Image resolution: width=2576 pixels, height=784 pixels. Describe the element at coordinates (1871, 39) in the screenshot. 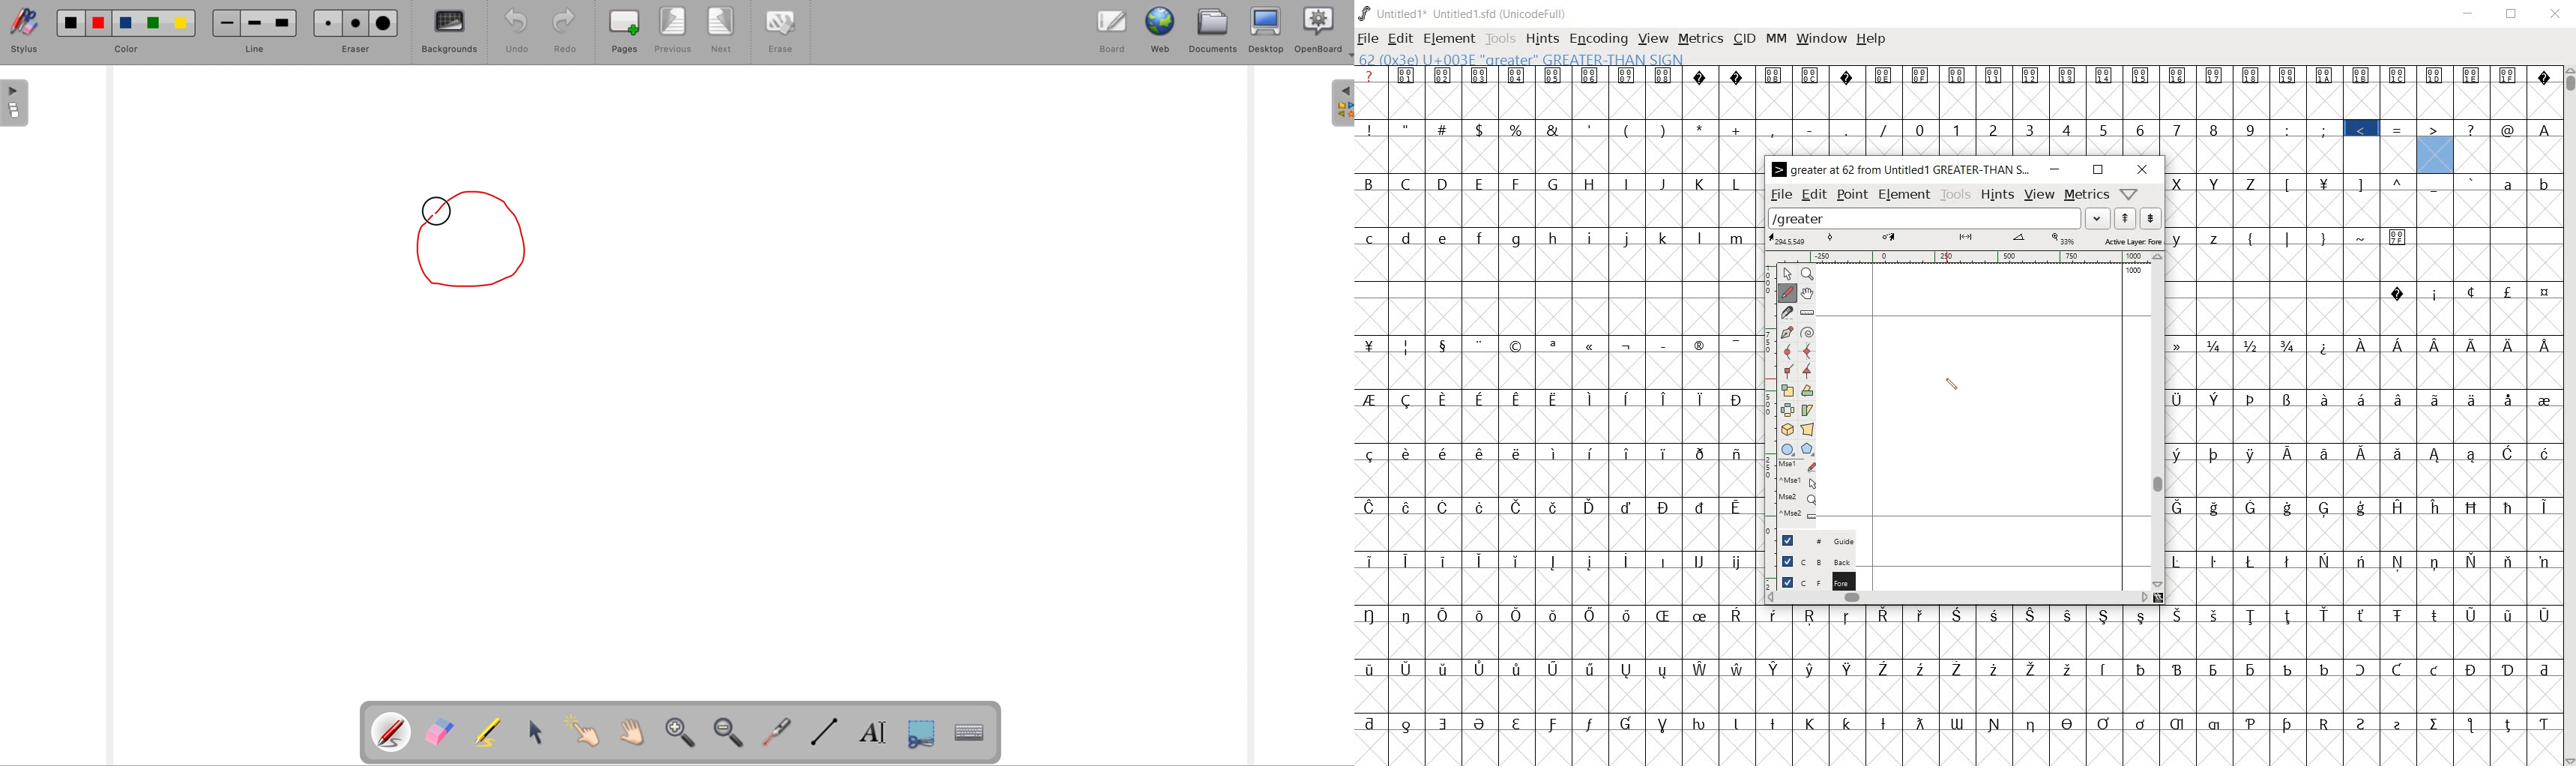

I see `help` at that location.